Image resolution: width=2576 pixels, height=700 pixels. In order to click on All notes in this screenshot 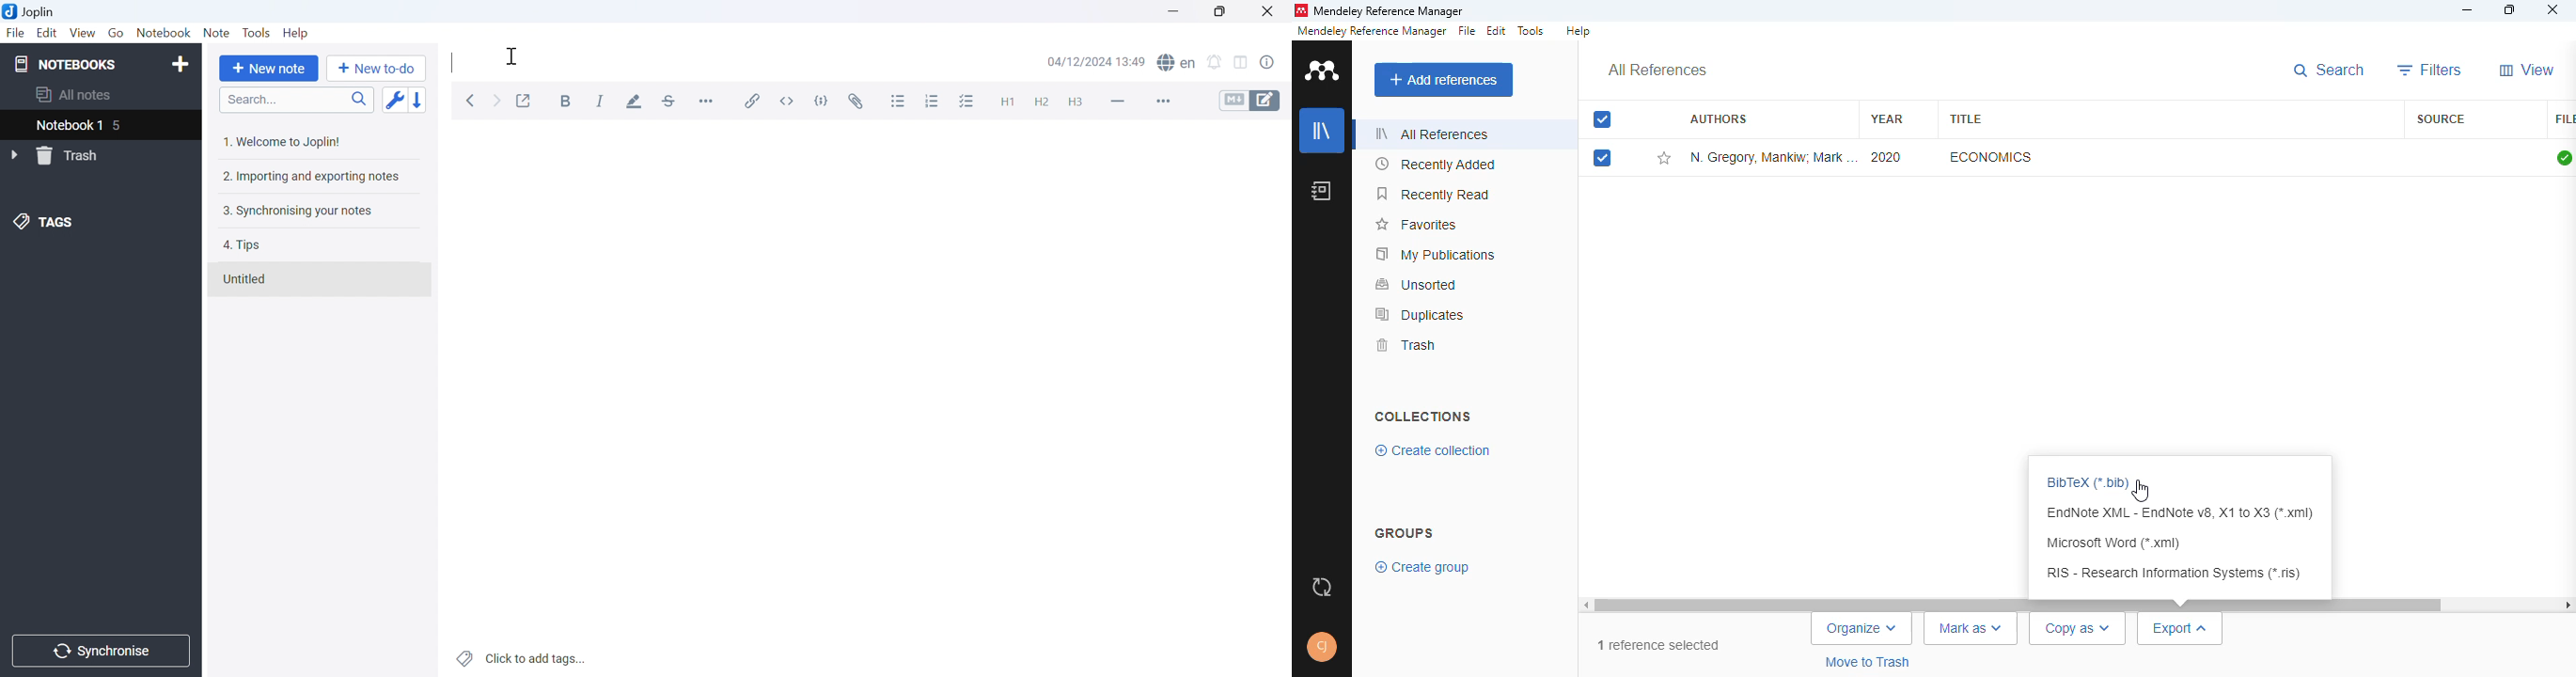, I will do `click(75, 96)`.